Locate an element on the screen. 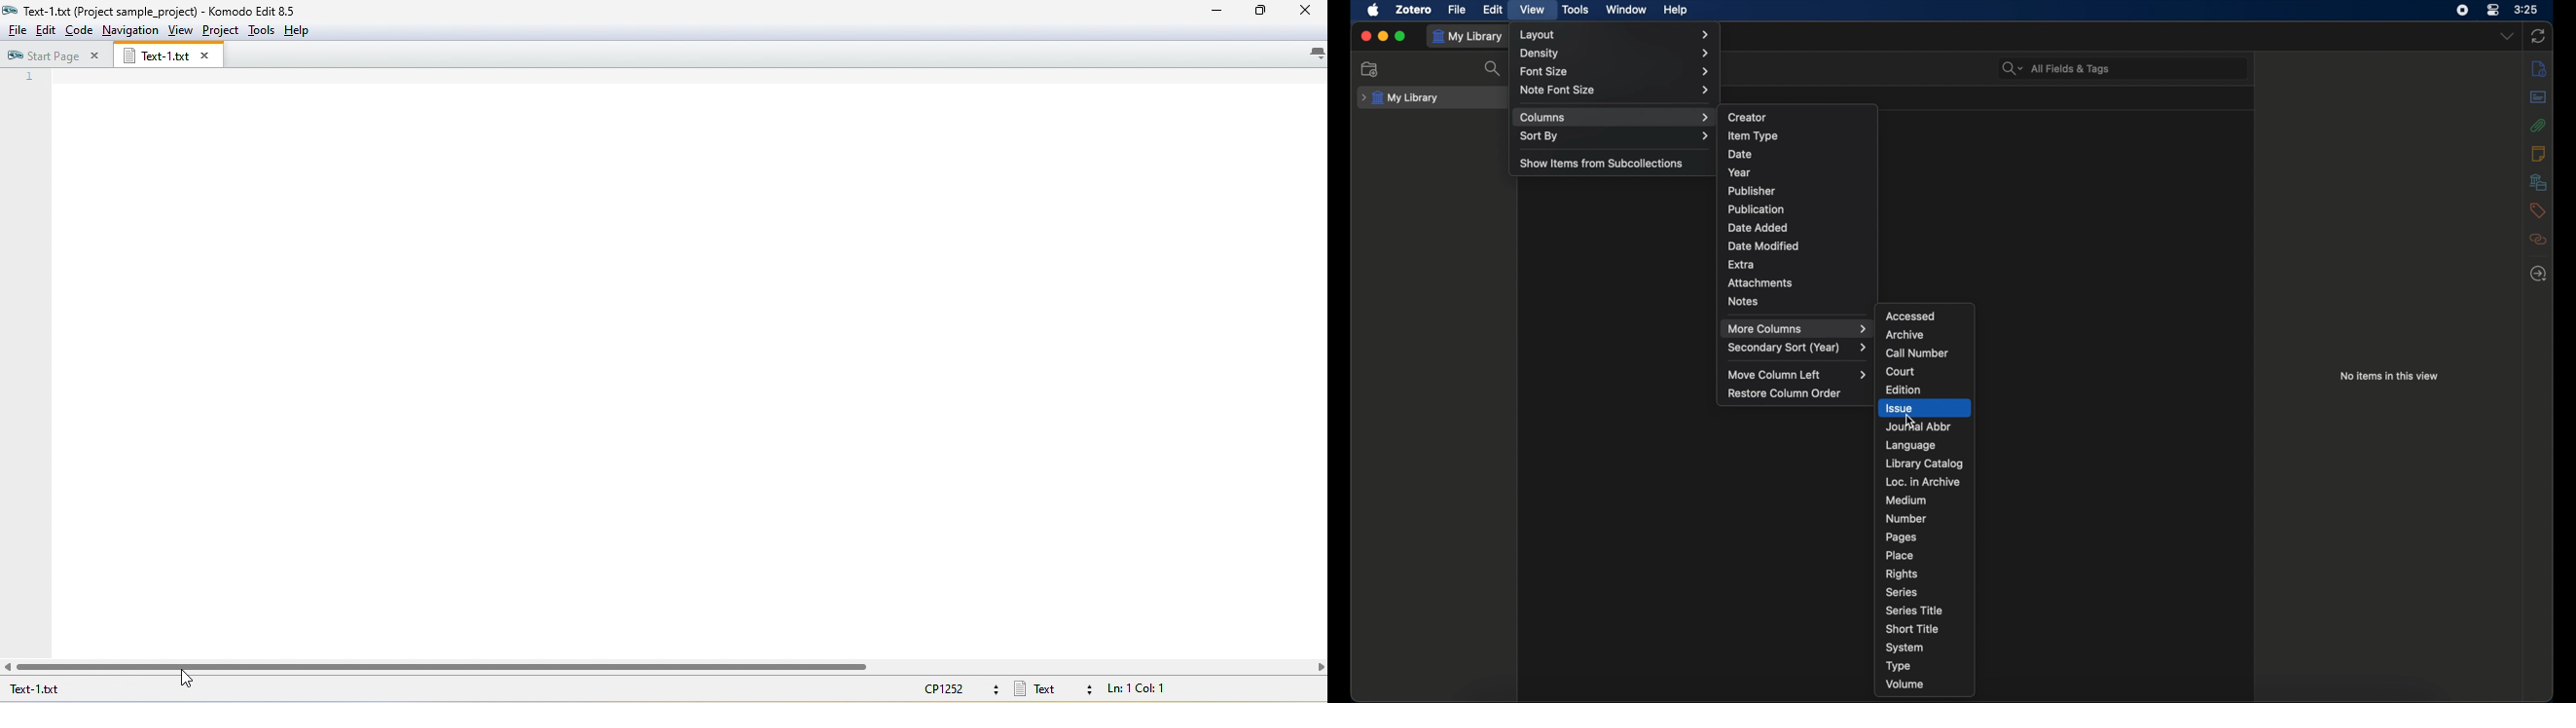 This screenshot has height=728, width=2576. notes is located at coordinates (2539, 153).